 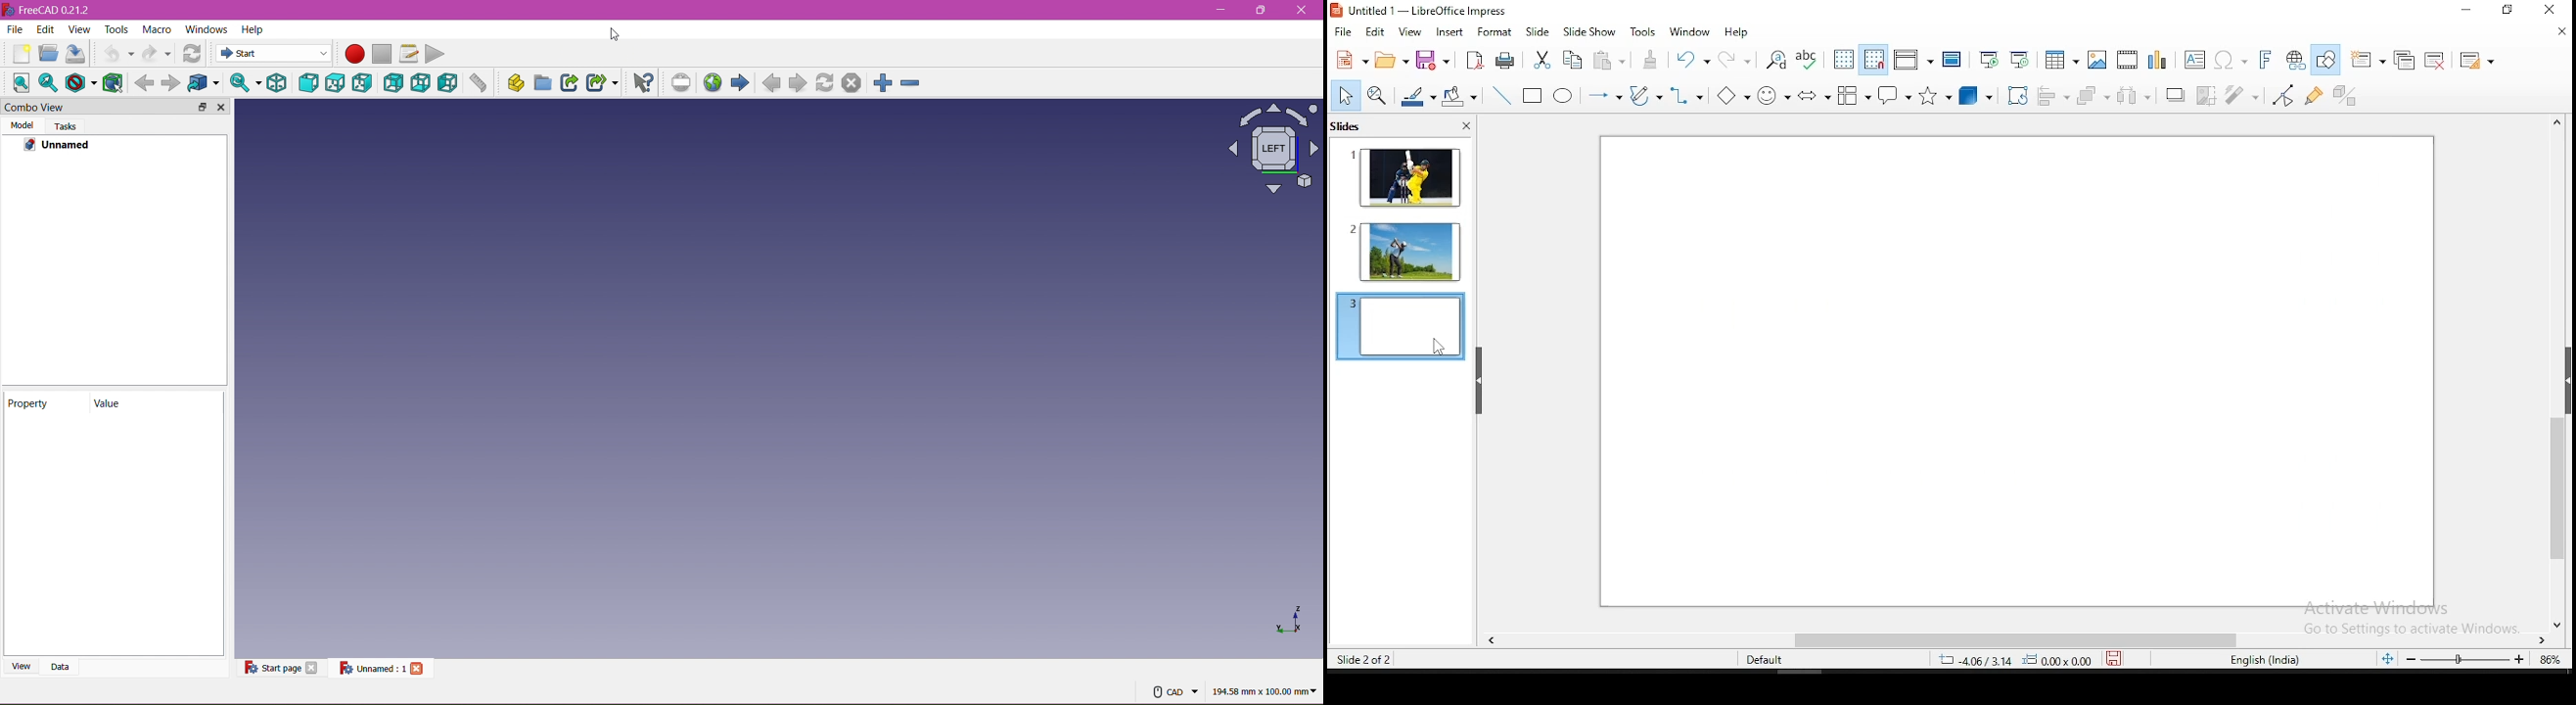 I want to click on slide 3 (current slide), so click(x=1402, y=326).